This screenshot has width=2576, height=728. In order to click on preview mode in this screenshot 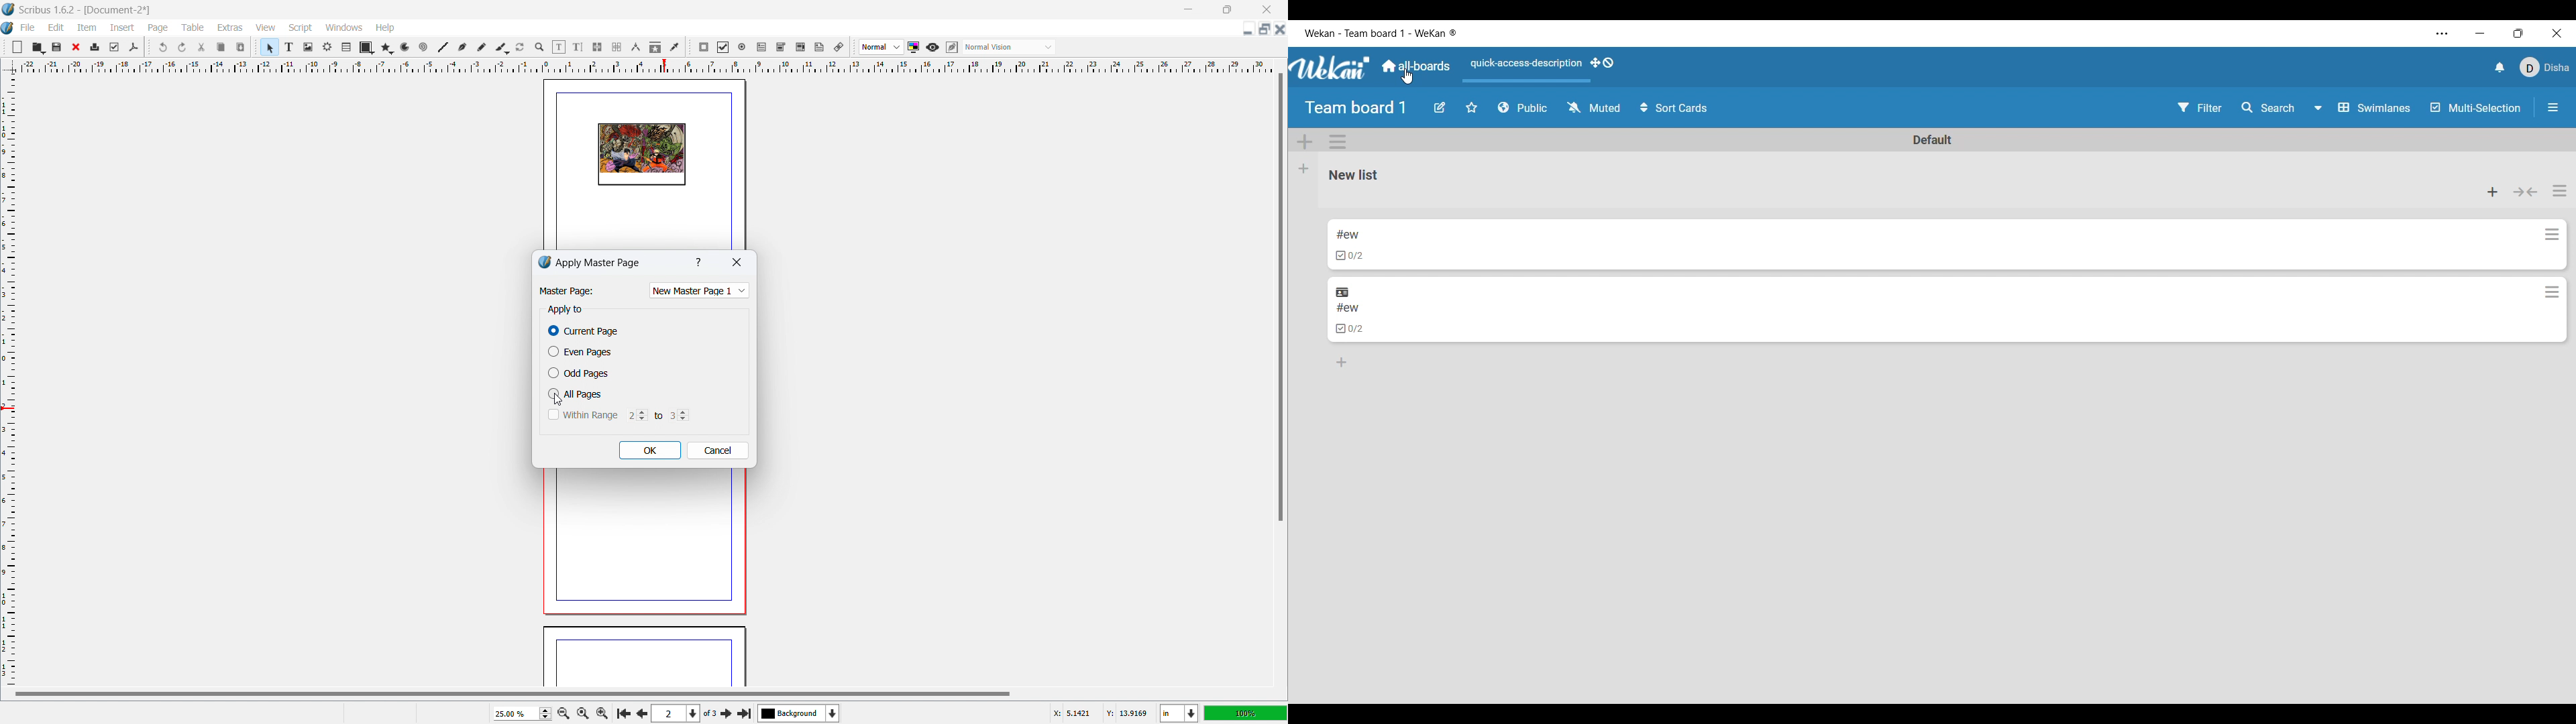, I will do `click(932, 48)`.